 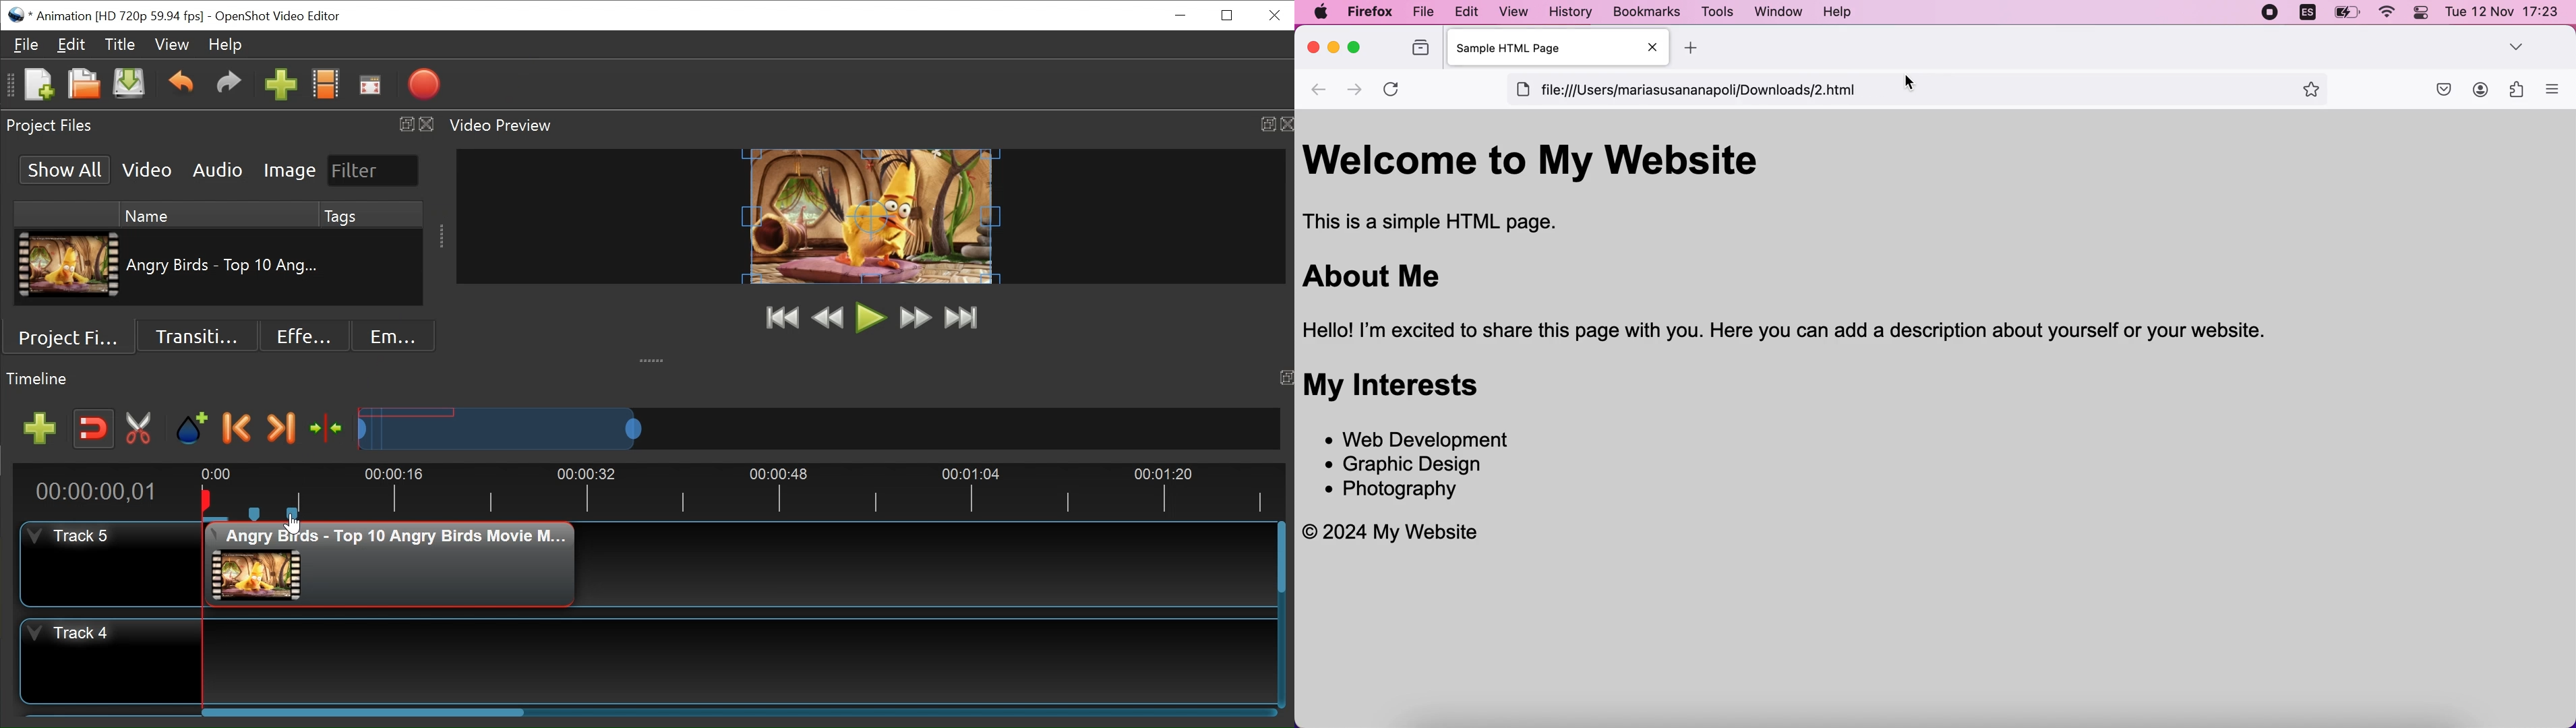 What do you see at coordinates (196, 336) in the screenshot?
I see `Transition` at bounding box center [196, 336].